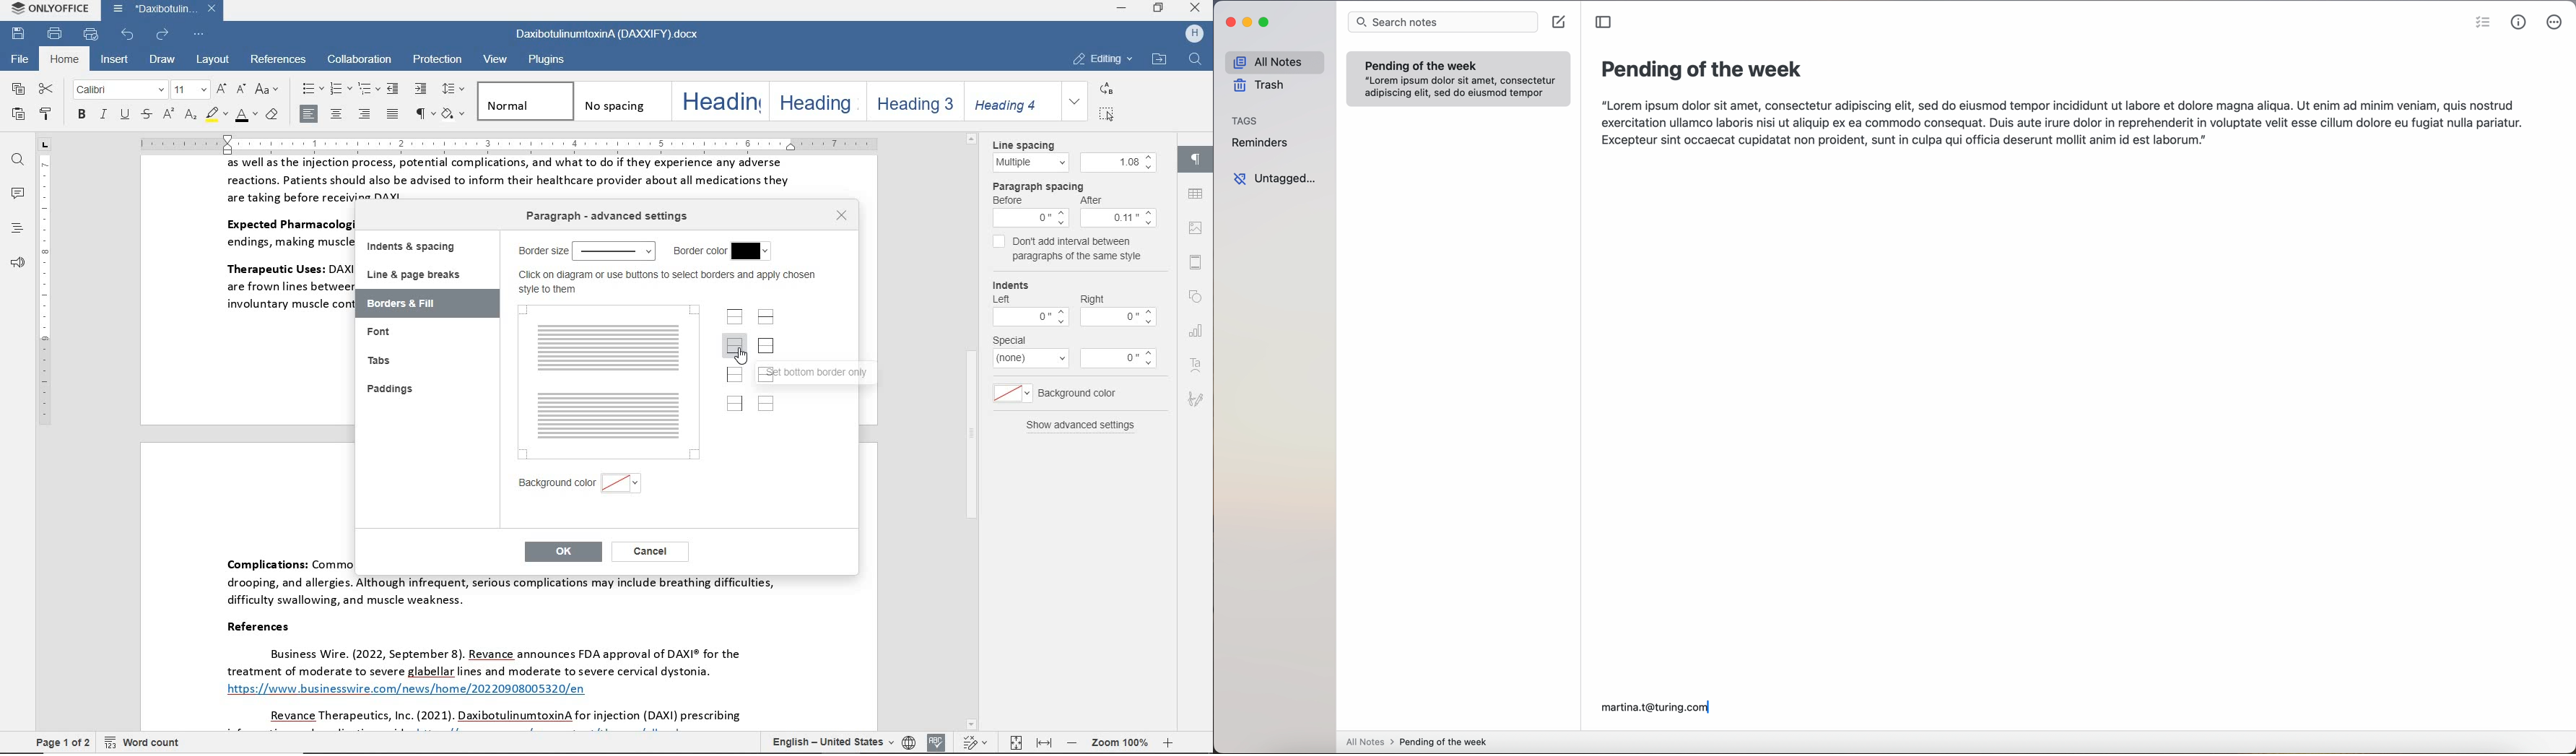 The width and height of the screenshot is (2576, 756). Describe the element at coordinates (666, 282) in the screenshot. I see `click on diagram or use buttons to select borders` at that location.